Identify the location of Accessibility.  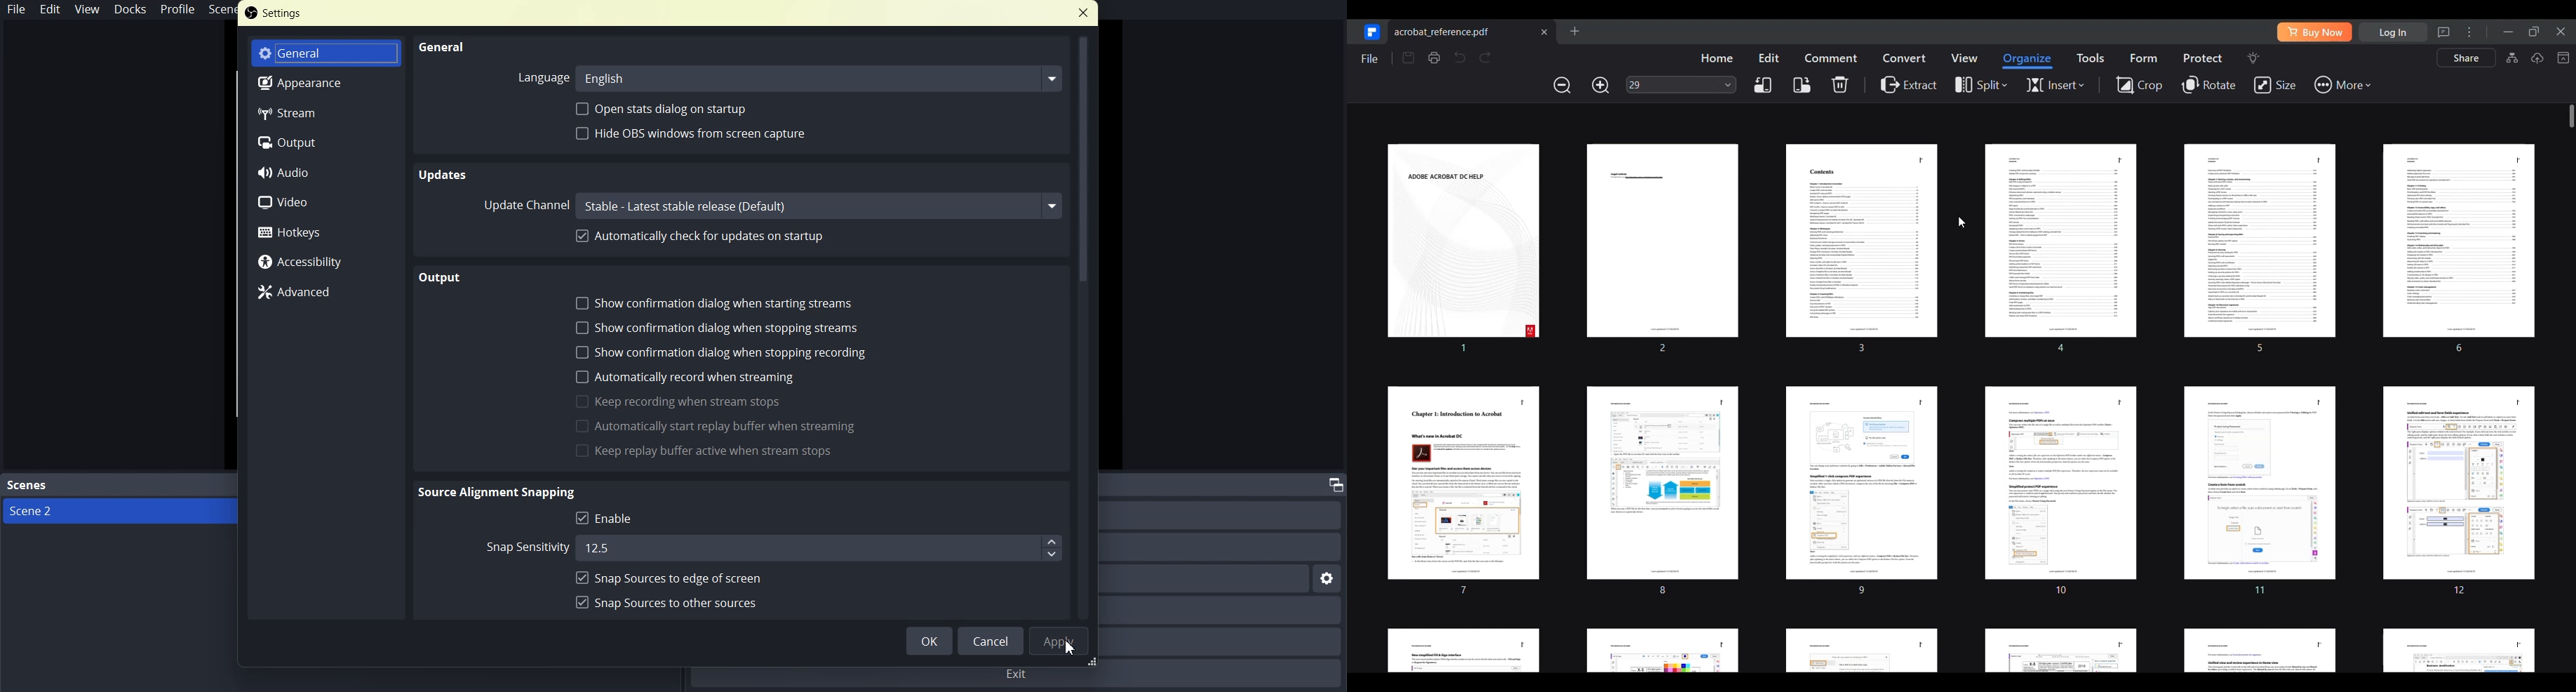
(326, 260).